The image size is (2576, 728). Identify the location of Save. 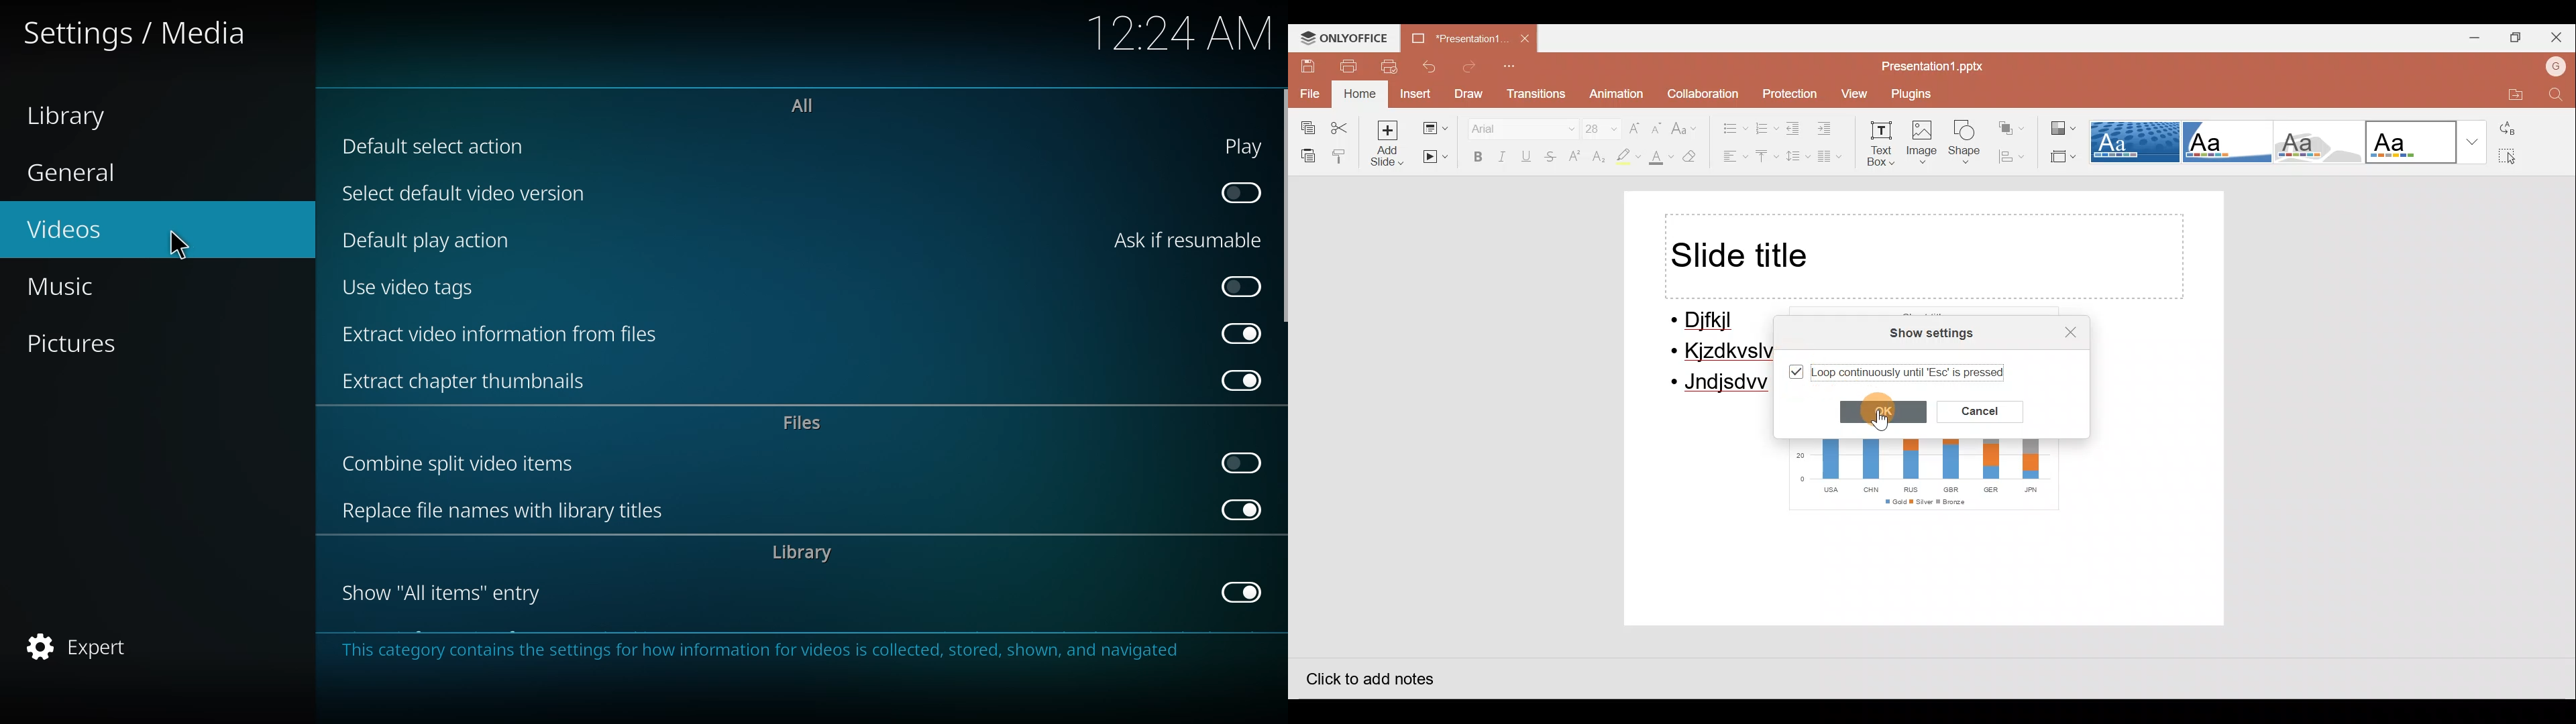
(1301, 65).